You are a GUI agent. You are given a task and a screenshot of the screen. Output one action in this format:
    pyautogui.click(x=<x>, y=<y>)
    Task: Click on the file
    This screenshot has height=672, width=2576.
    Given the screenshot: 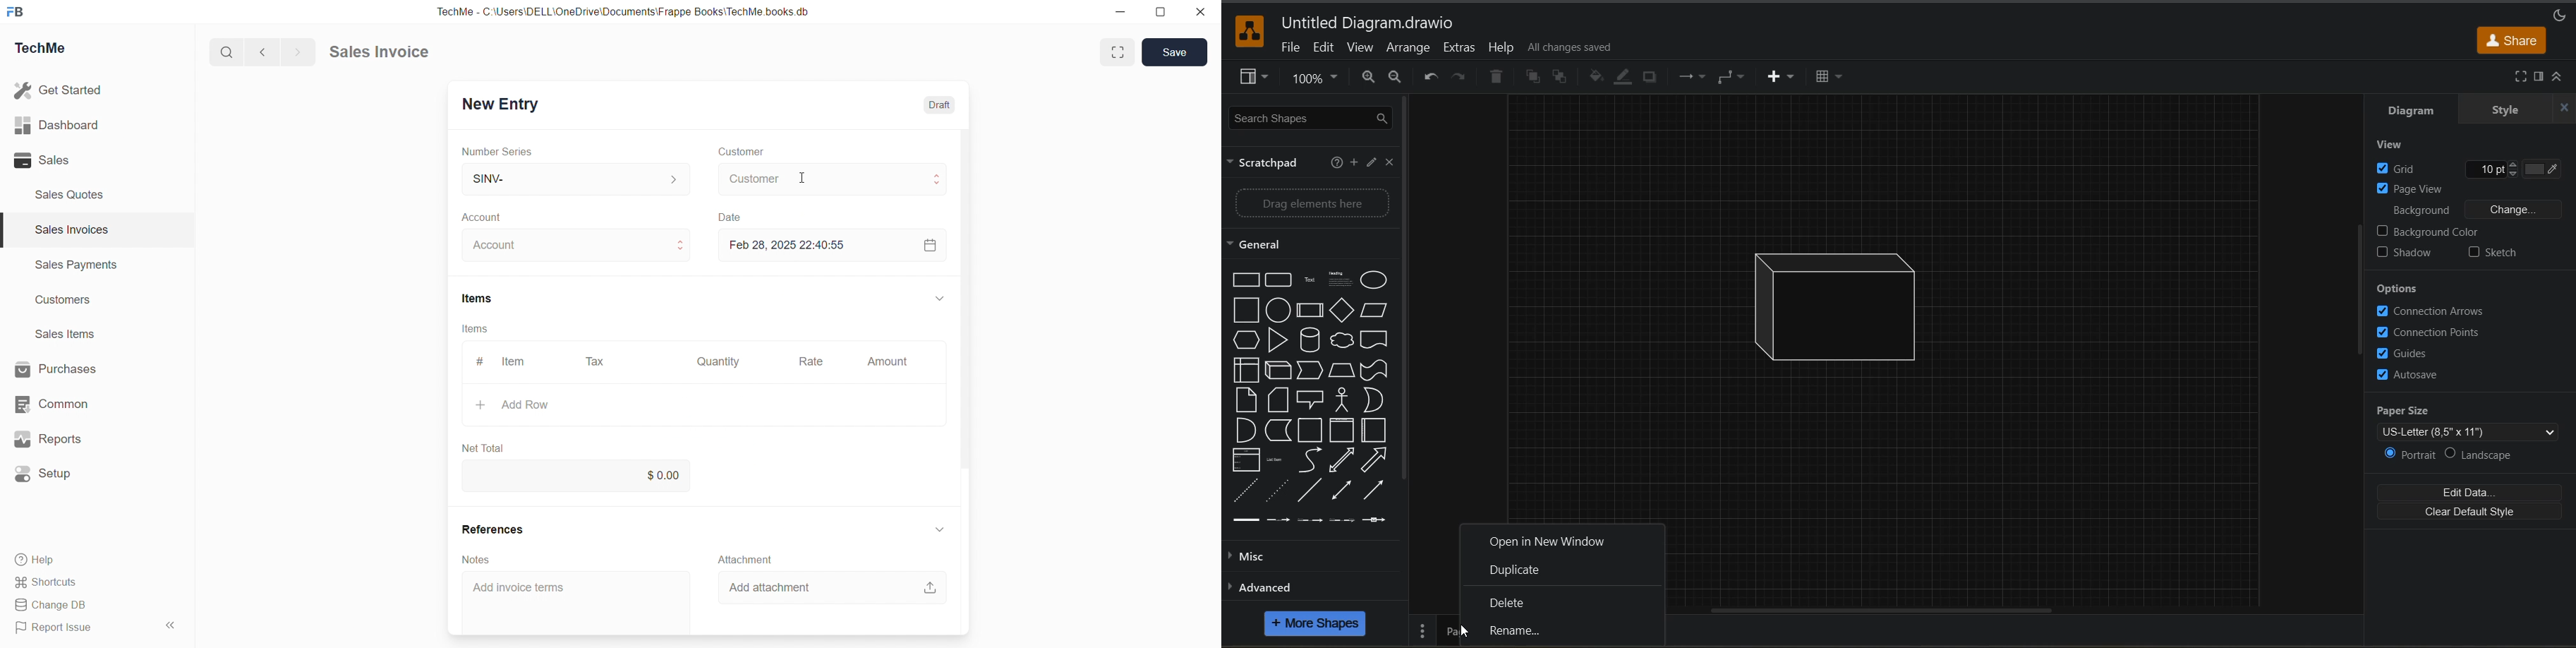 What is the action you would take?
    pyautogui.click(x=1289, y=50)
    